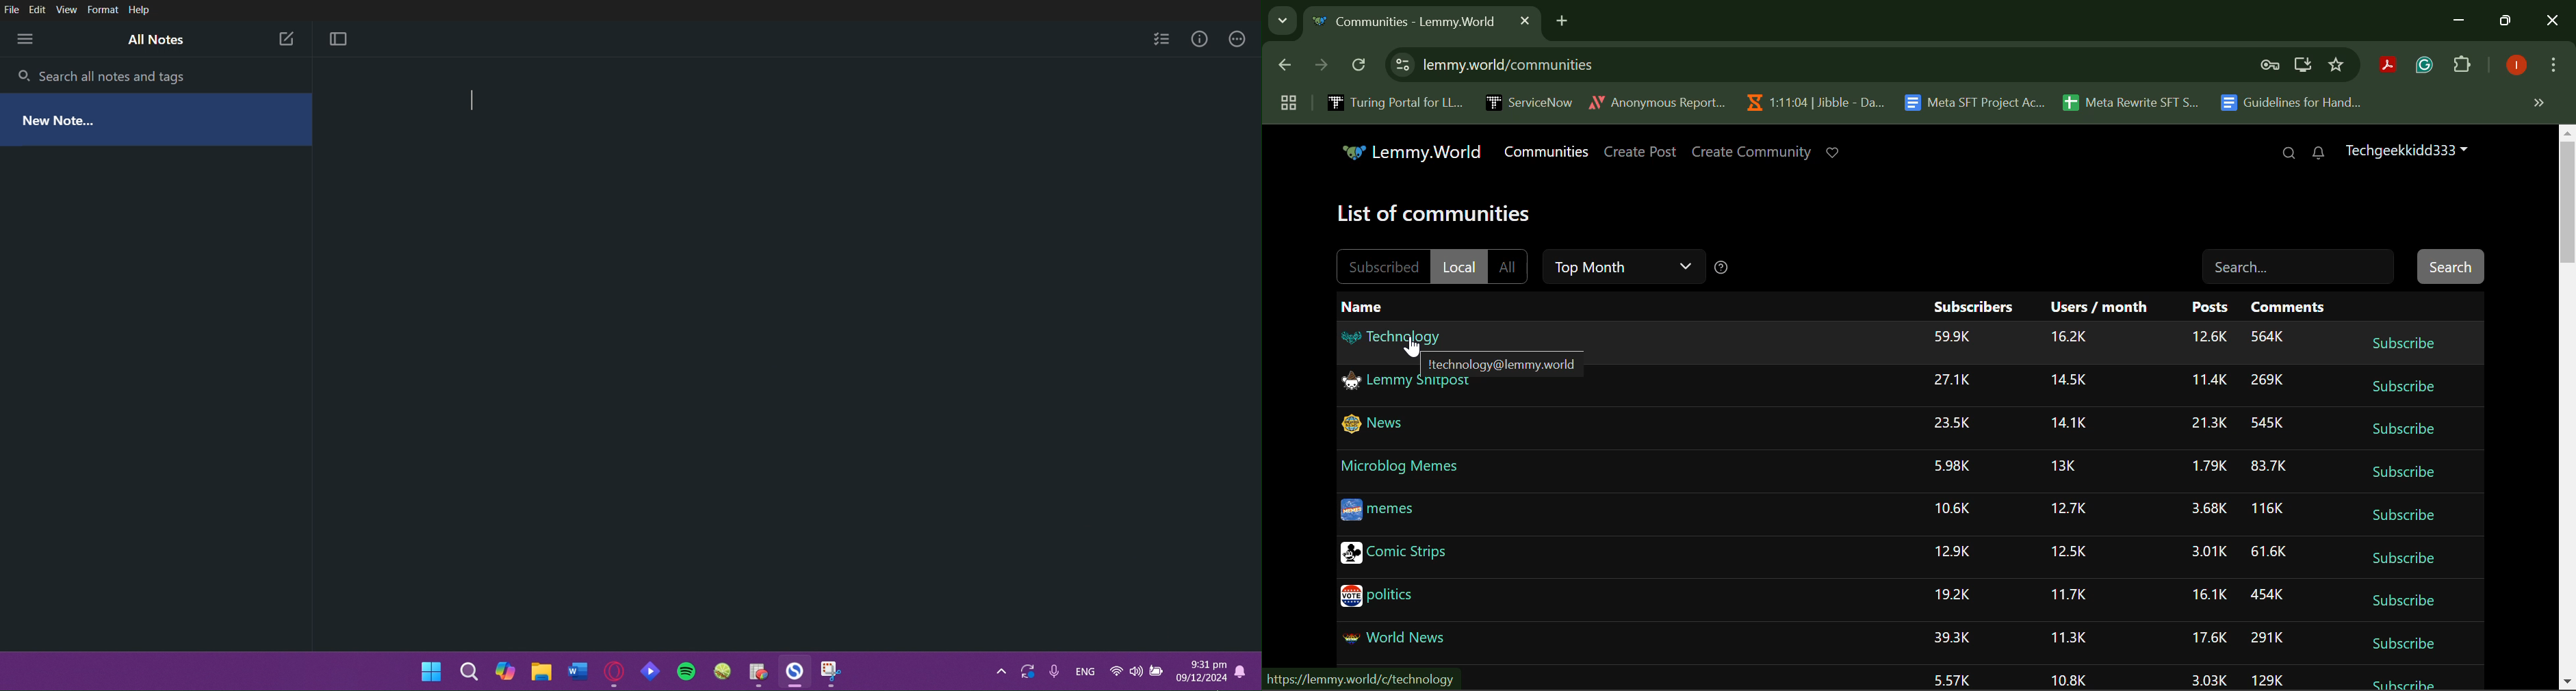  I want to click on File, so click(13, 10).